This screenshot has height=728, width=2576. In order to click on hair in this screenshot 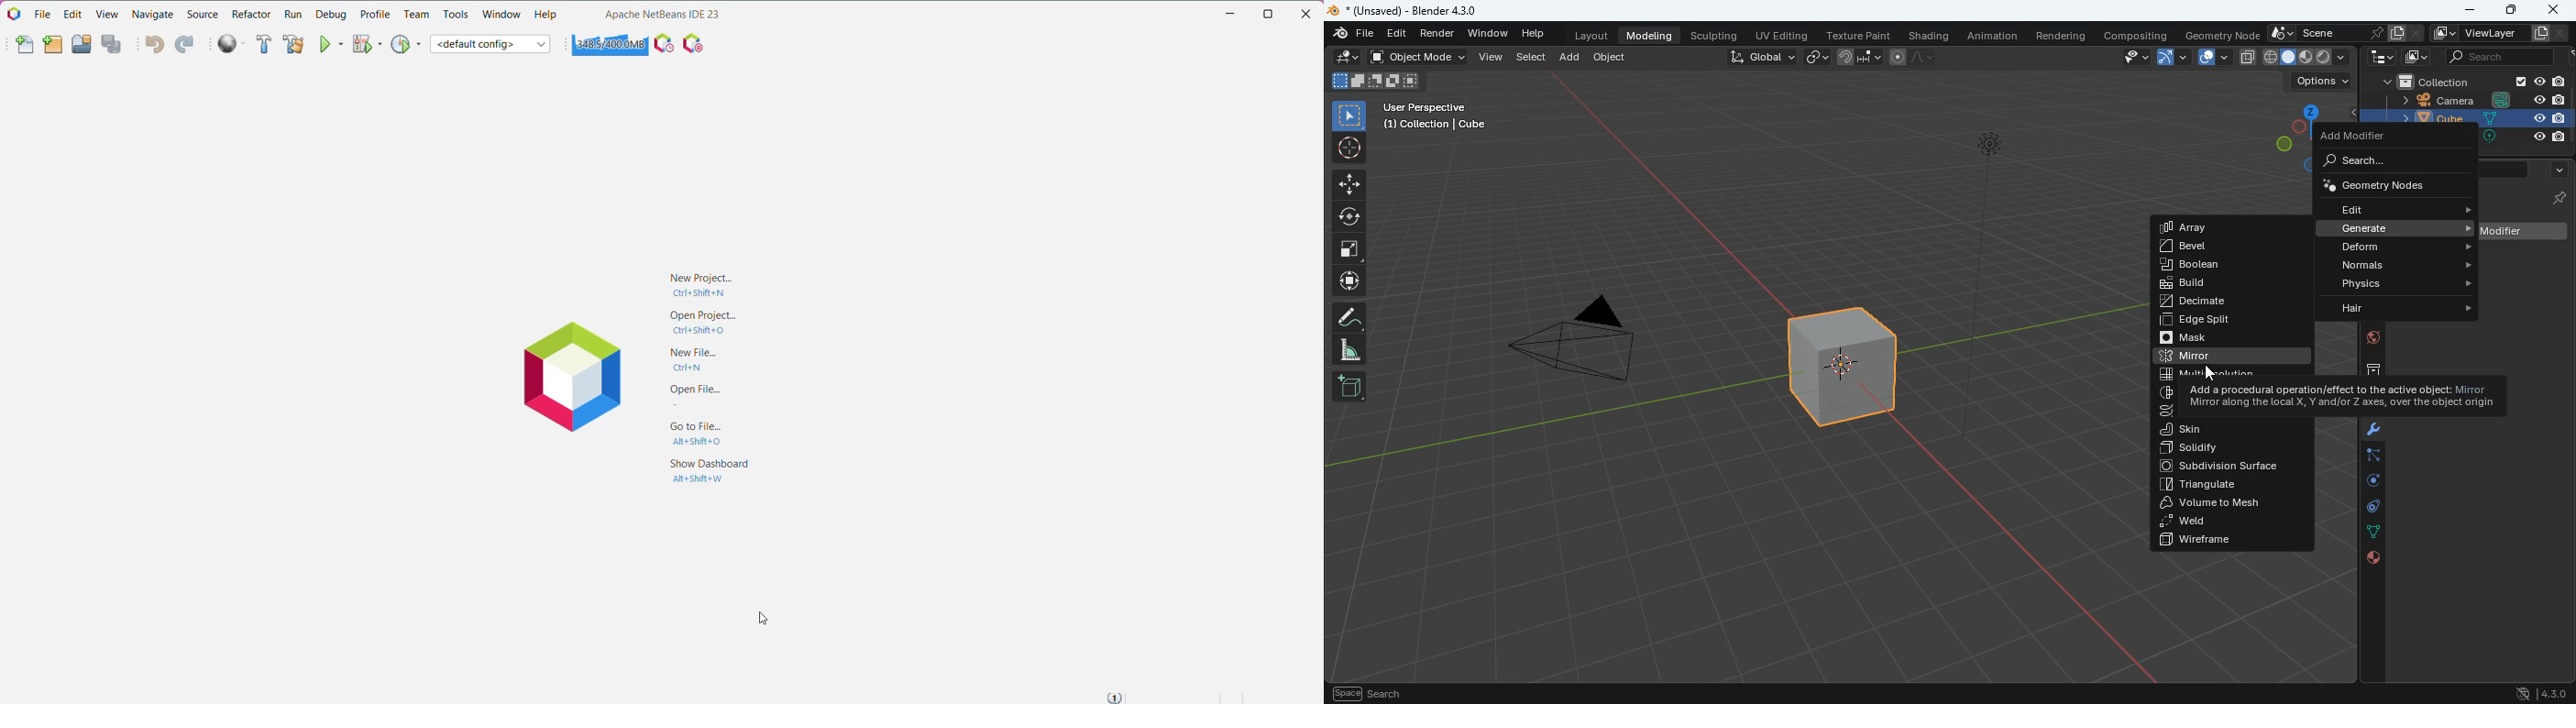, I will do `click(2403, 308)`.